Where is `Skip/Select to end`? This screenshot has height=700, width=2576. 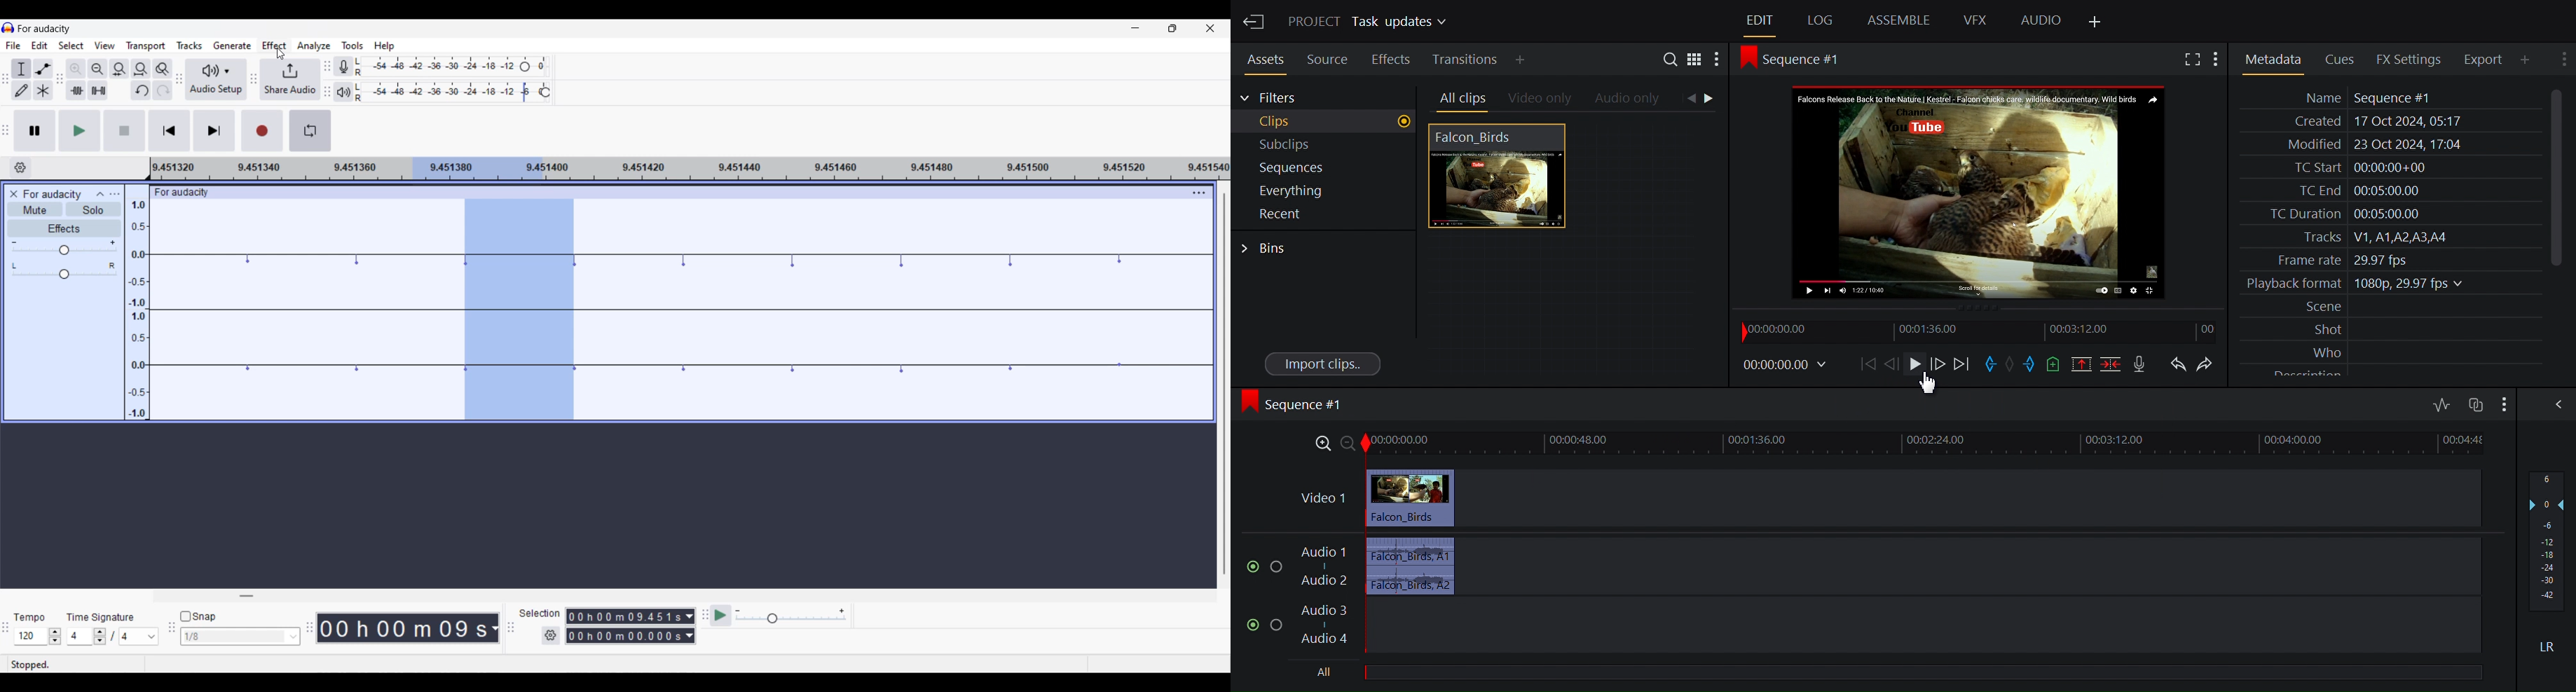 Skip/Select to end is located at coordinates (214, 131).